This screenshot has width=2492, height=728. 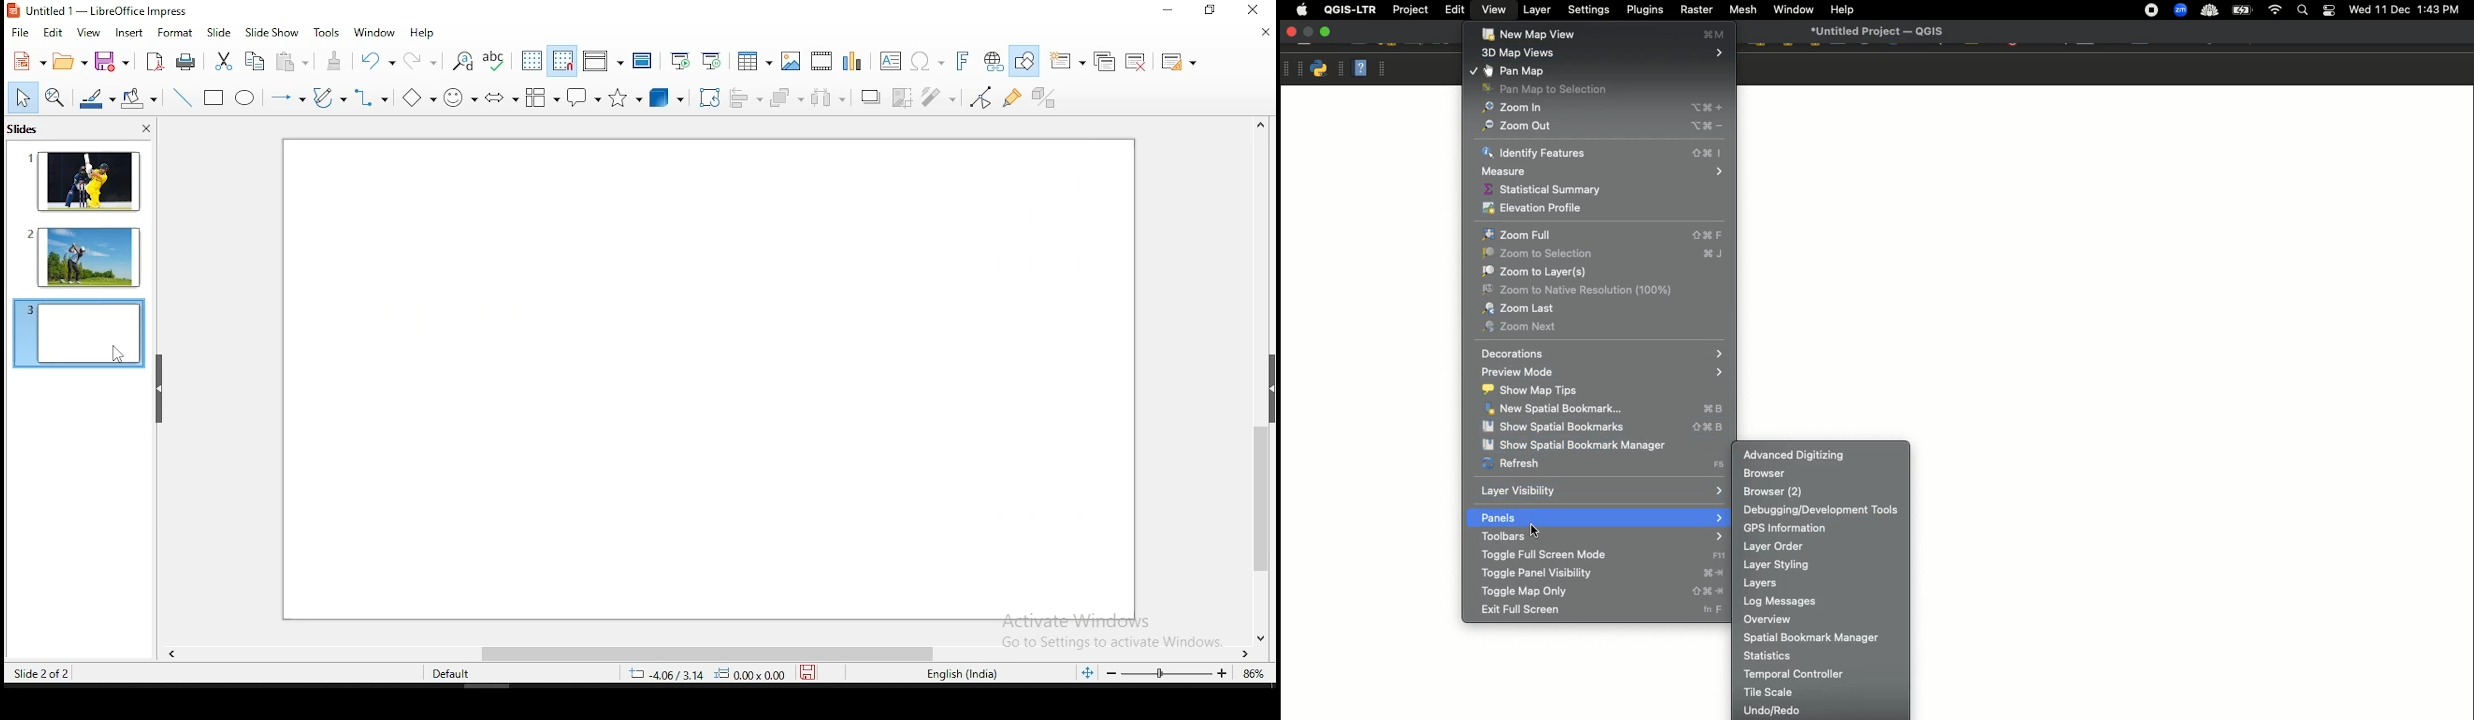 I want to click on insert chart, so click(x=851, y=62).